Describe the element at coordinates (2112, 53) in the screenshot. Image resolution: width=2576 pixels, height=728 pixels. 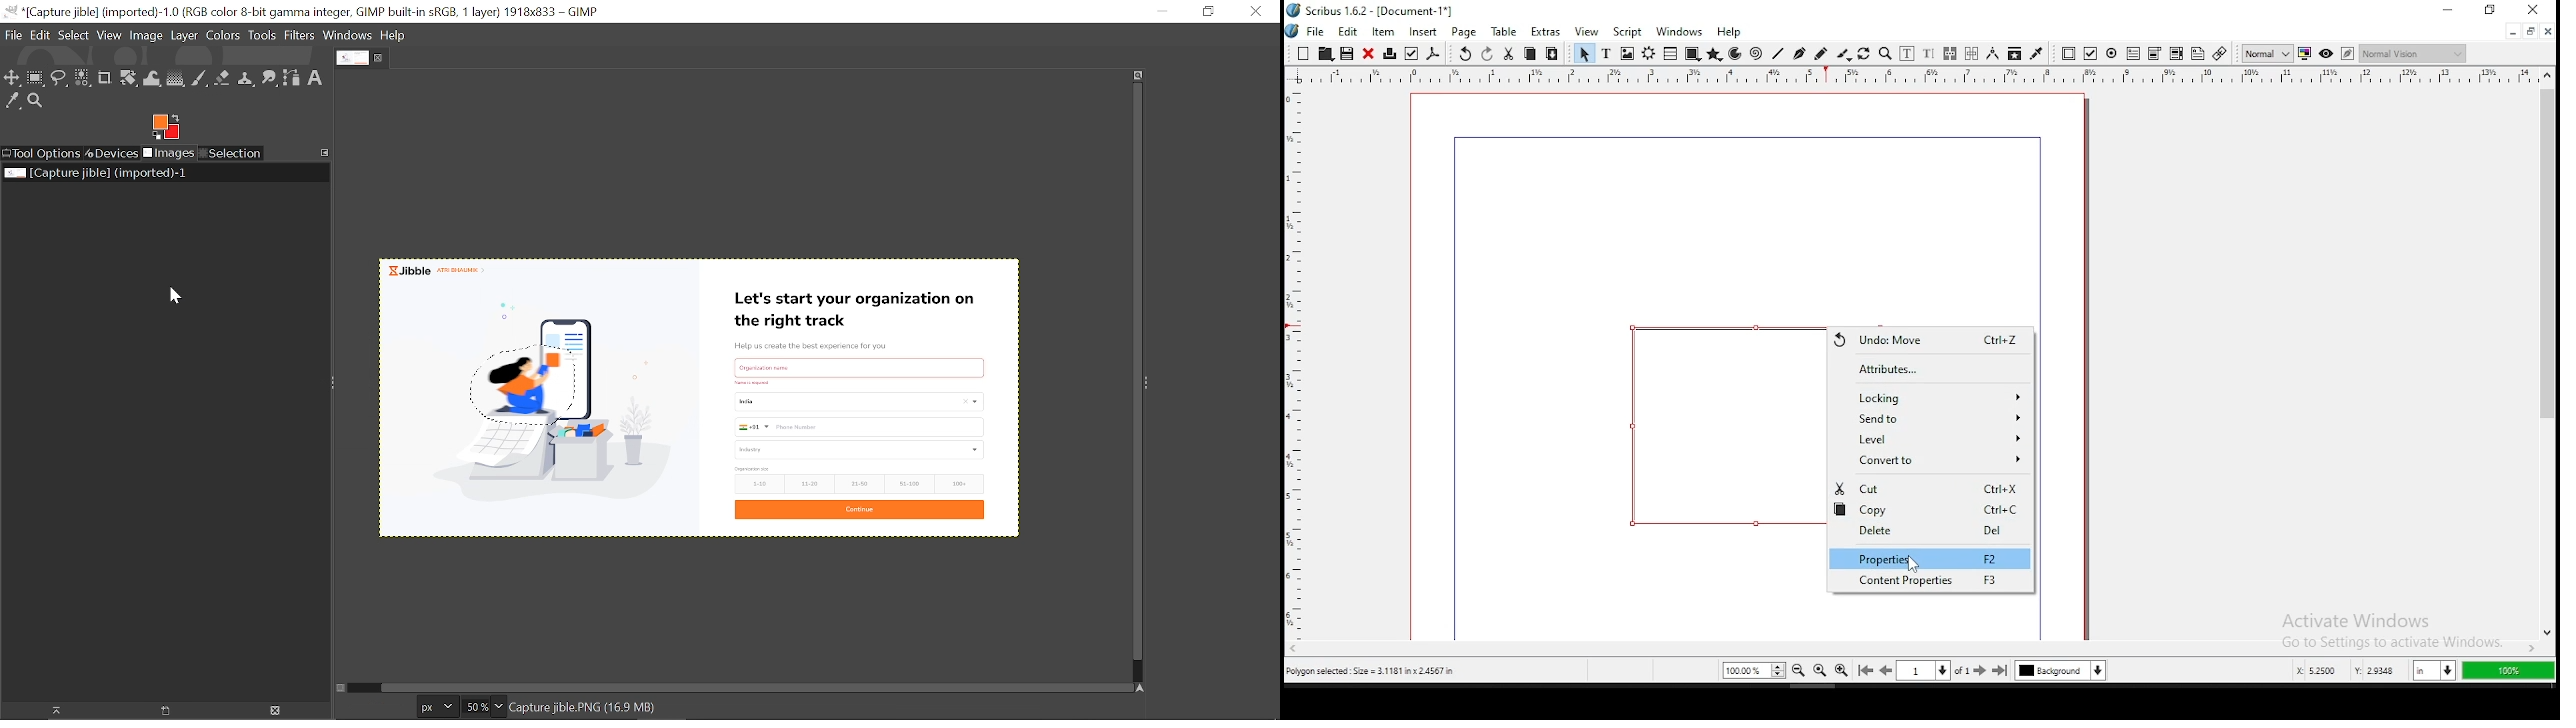
I see `pdf radio button` at that location.